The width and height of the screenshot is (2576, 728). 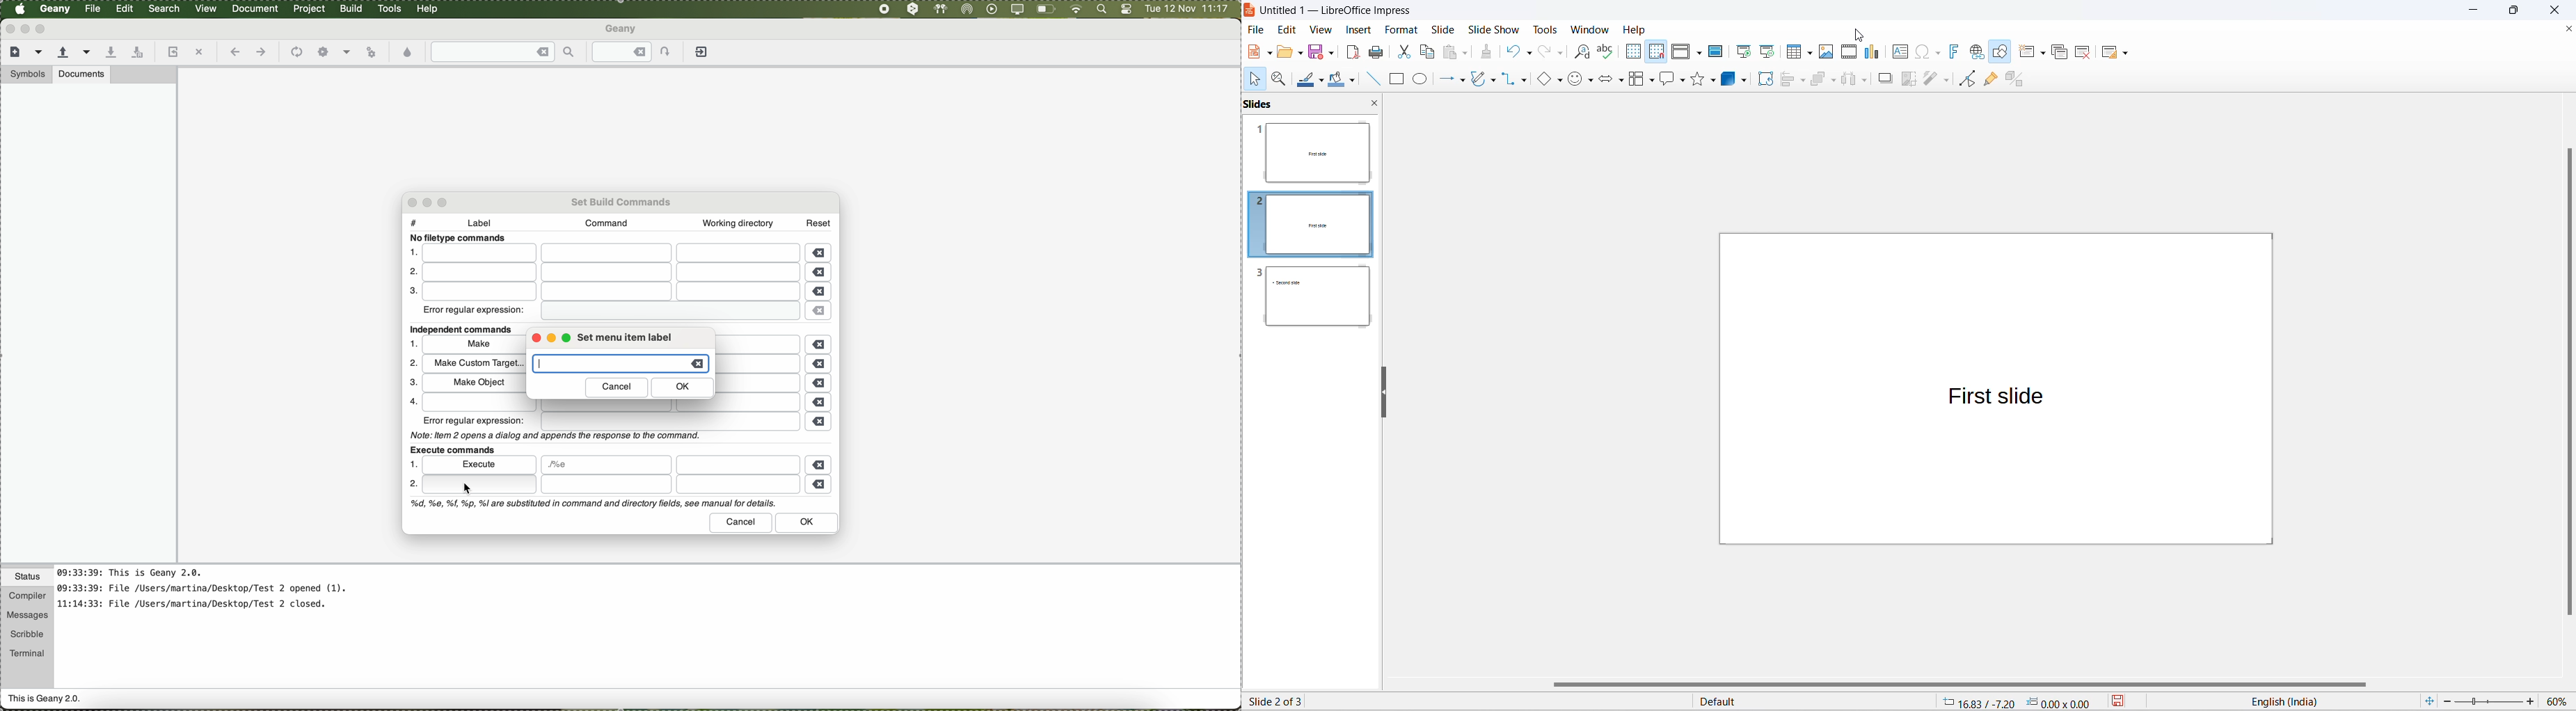 What do you see at coordinates (27, 652) in the screenshot?
I see `terminal` at bounding box center [27, 652].